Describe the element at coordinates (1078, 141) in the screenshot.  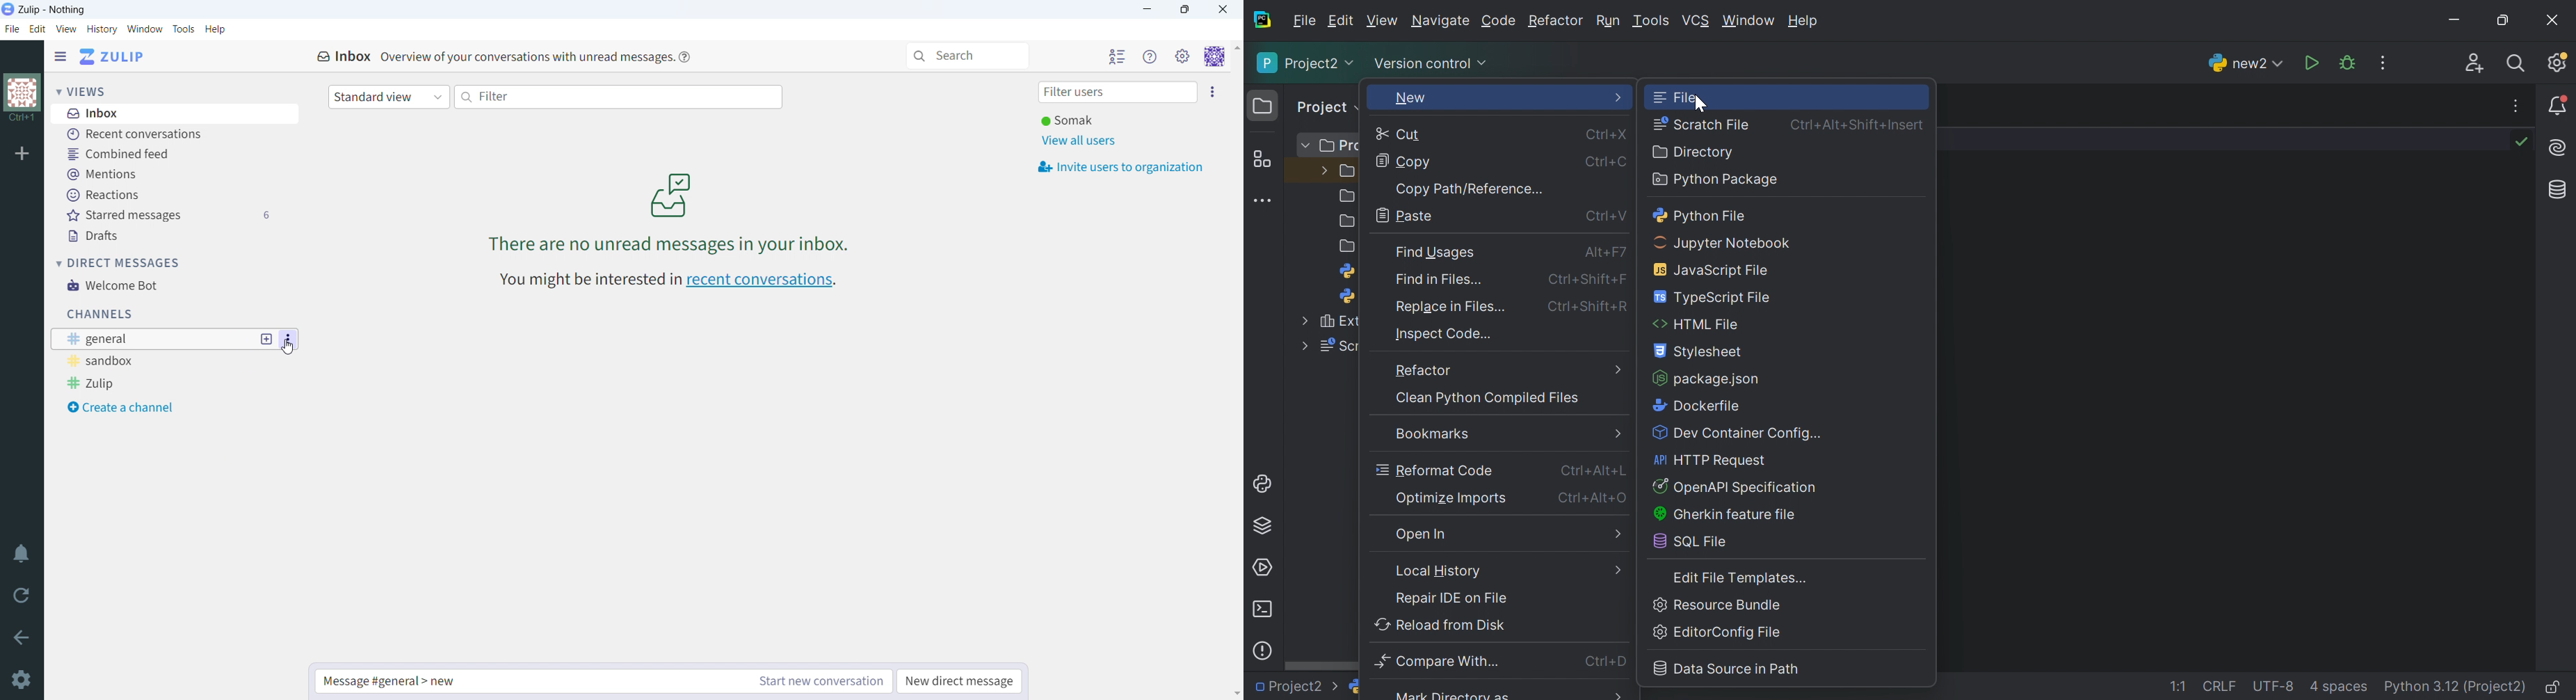
I see `view all users` at that location.